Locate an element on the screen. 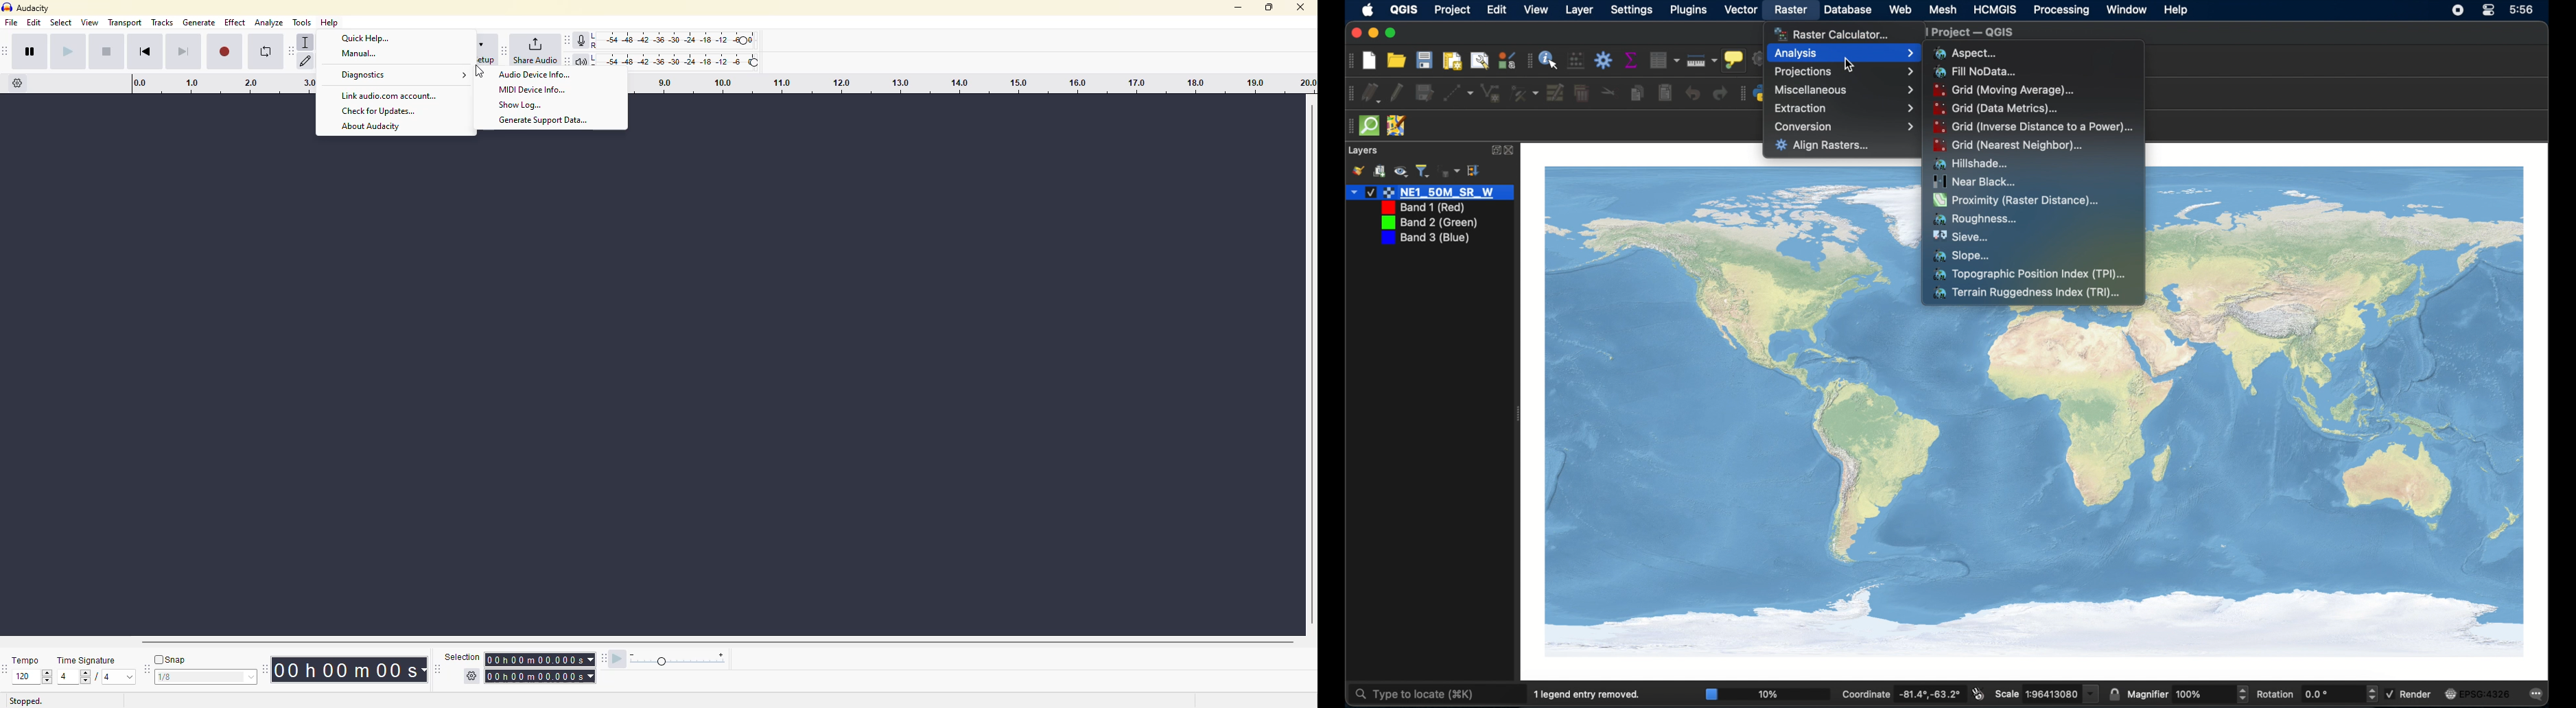 This screenshot has height=728, width=2576. Close is located at coordinates (1301, 10).